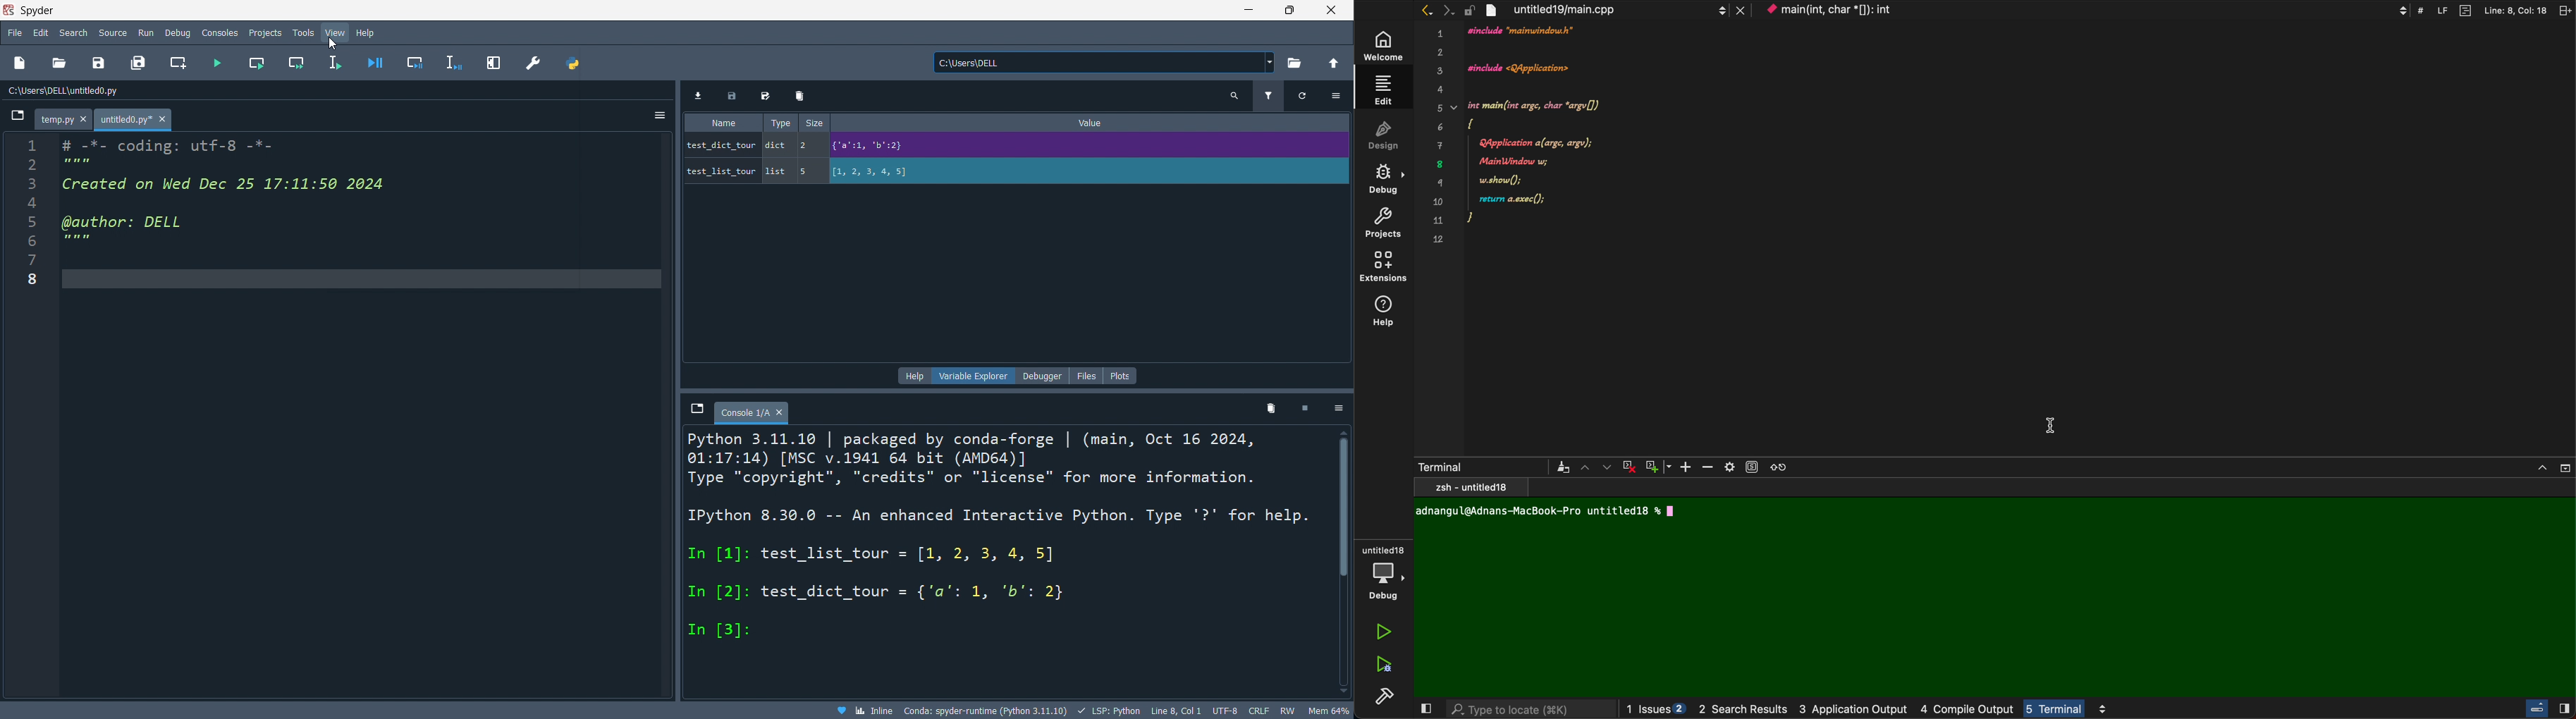  Describe the element at coordinates (1332, 10) in the screenshot. I see `close` at that location.